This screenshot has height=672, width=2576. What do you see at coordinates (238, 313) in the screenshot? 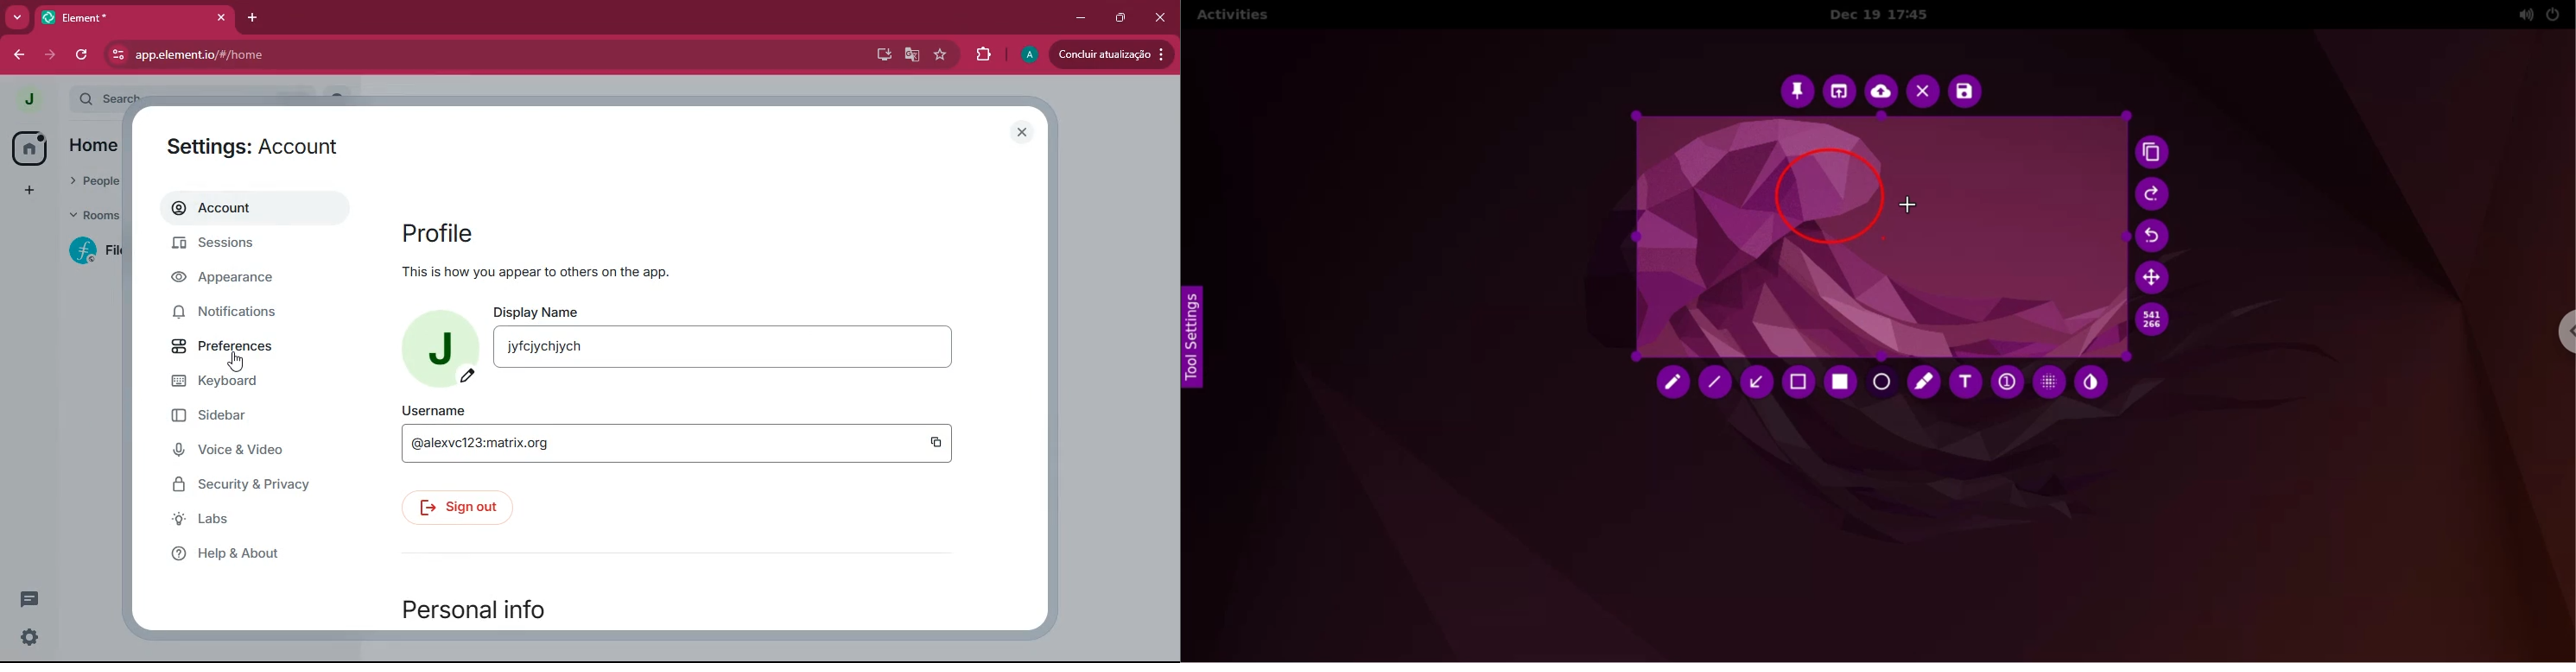
I see `notifications` at bounding box center [238, 313].